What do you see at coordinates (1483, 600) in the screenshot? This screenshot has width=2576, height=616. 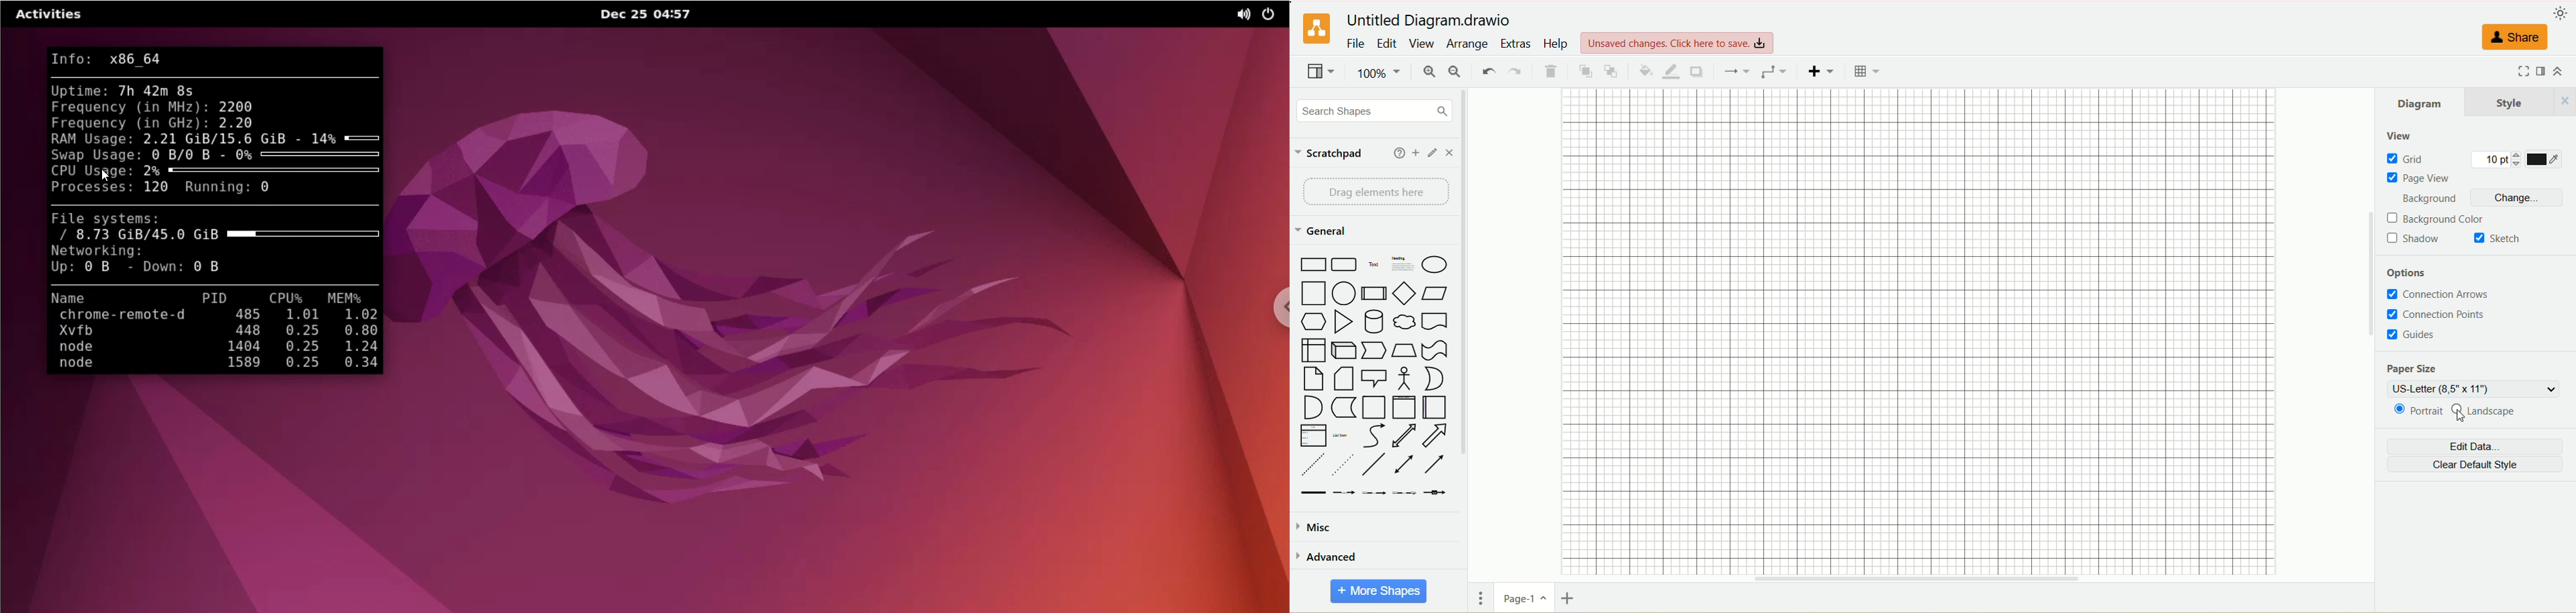 I see `pages` at bounding box center [1483, 600].